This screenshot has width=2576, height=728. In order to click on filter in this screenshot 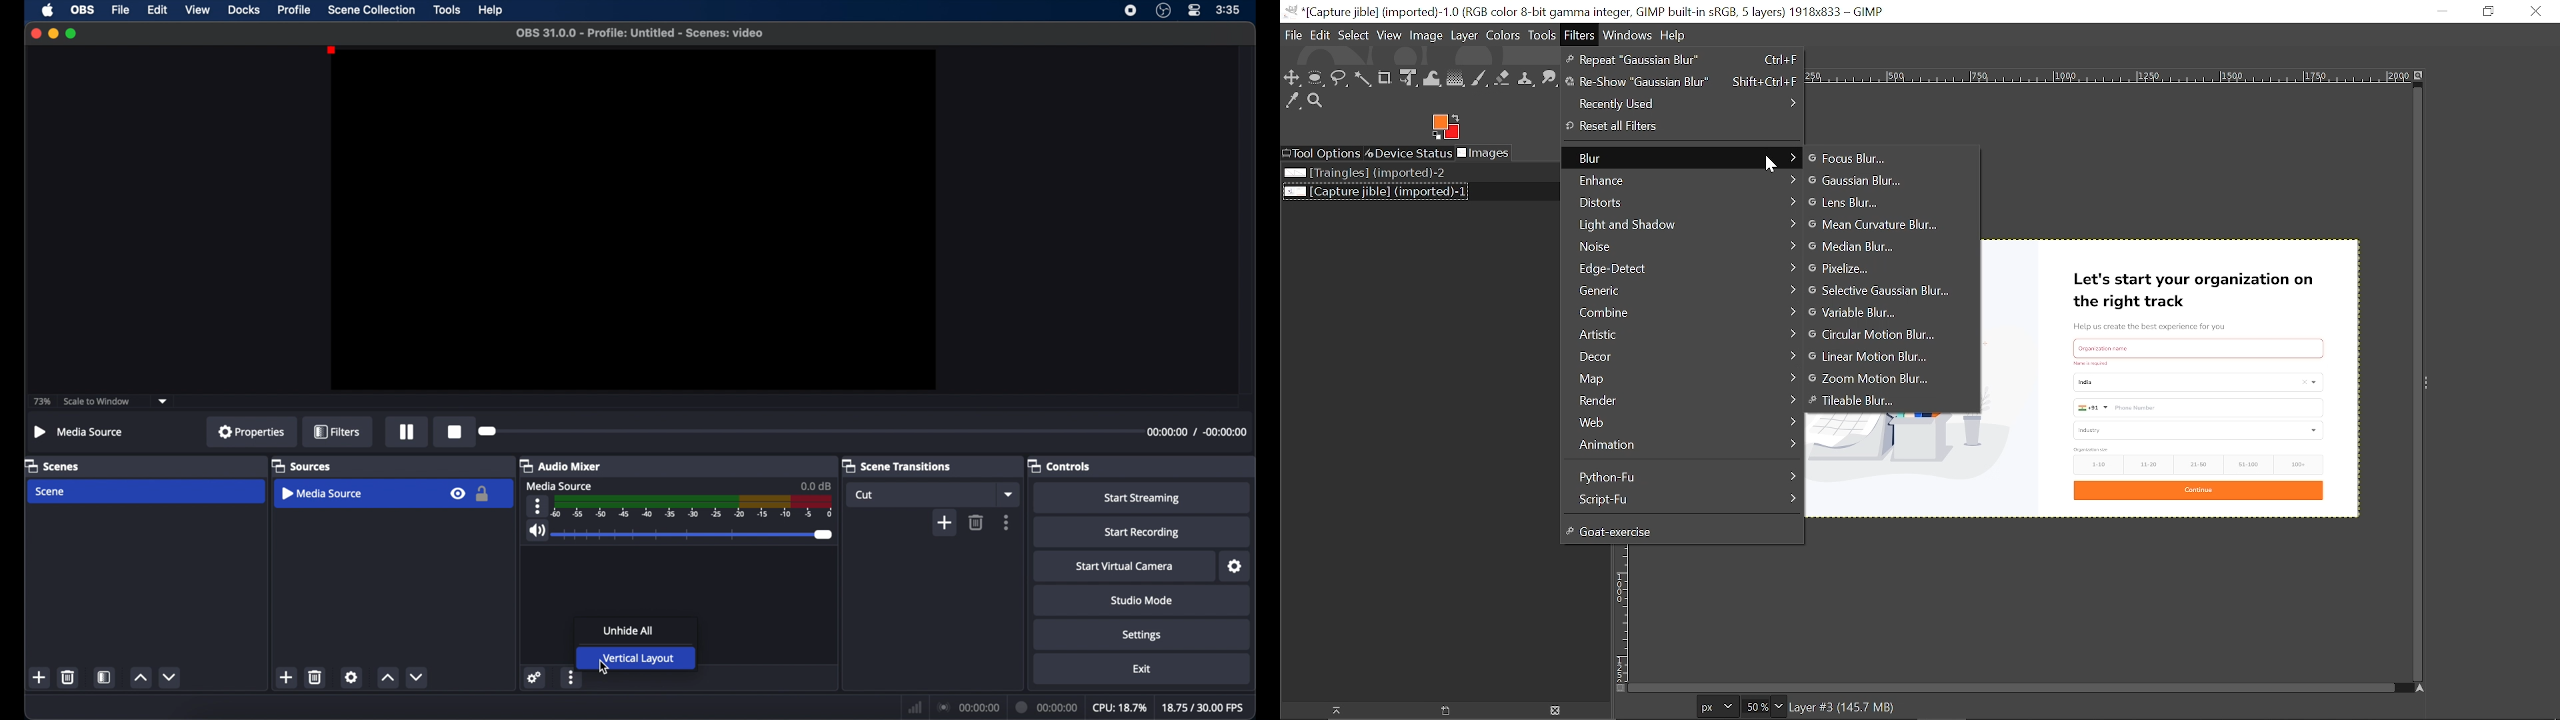, I will do `click(337, 431)`.